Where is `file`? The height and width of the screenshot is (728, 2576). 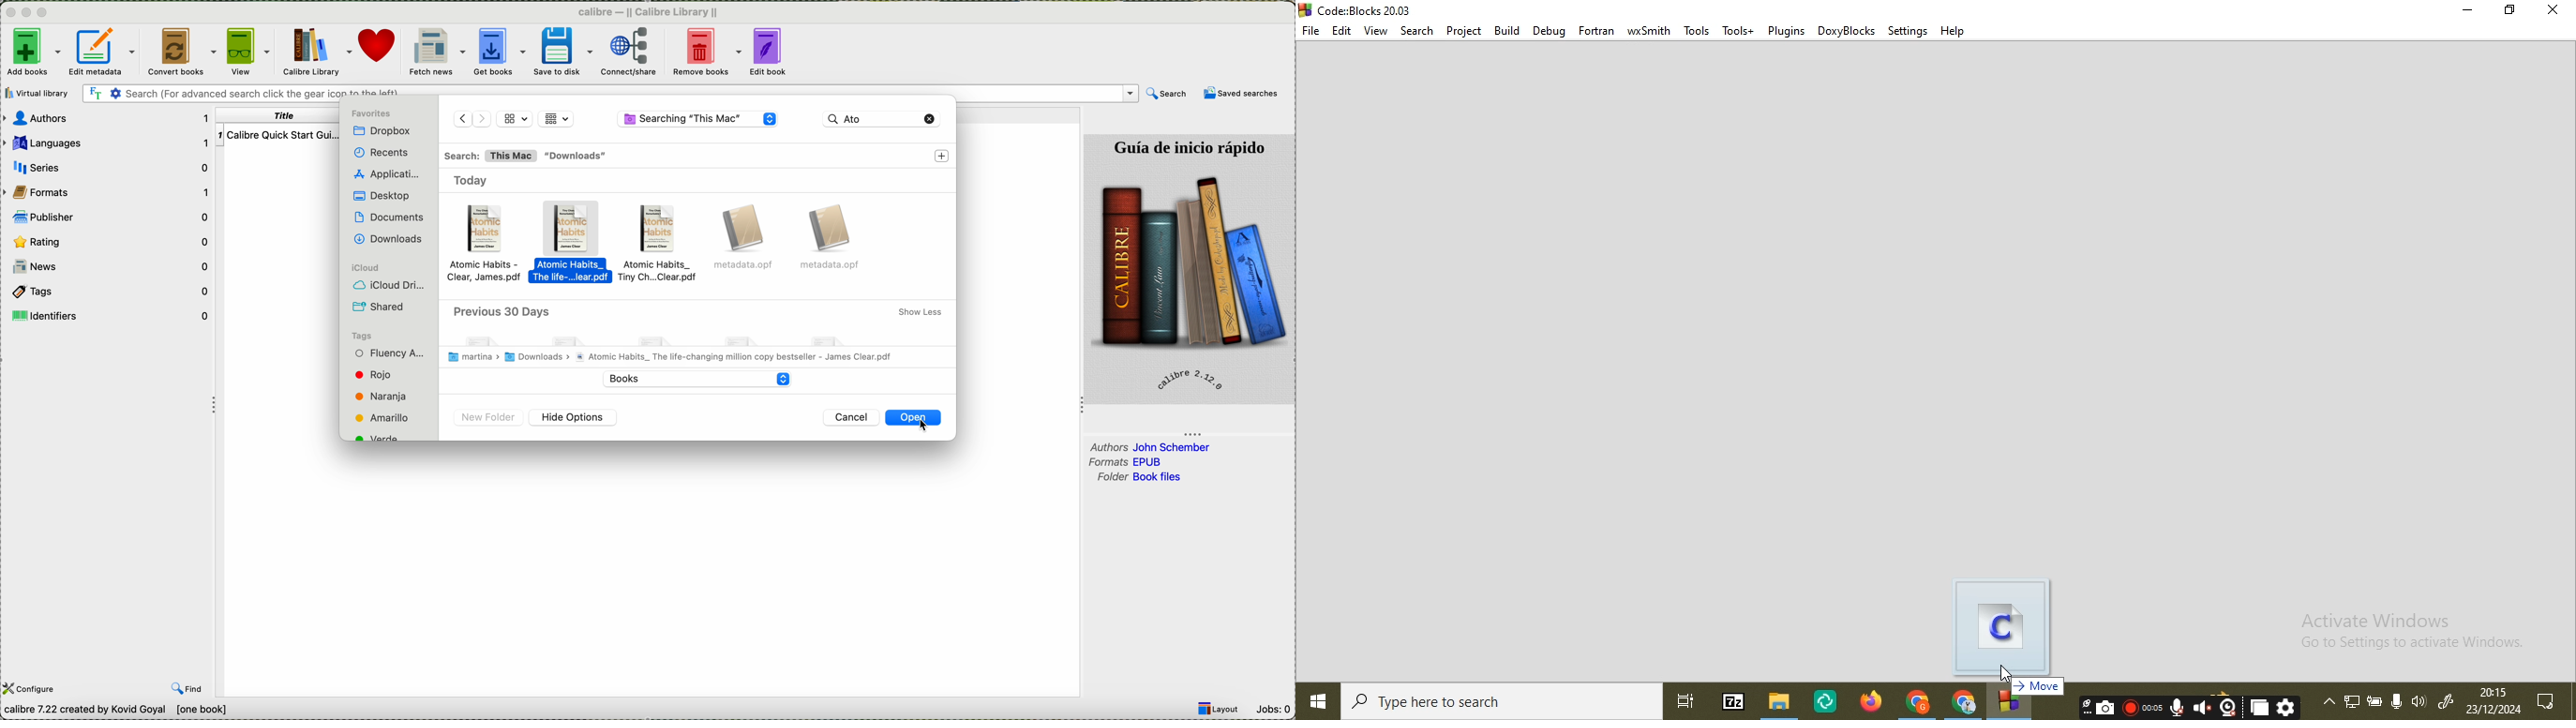 file is located at coordinates (747, 240).